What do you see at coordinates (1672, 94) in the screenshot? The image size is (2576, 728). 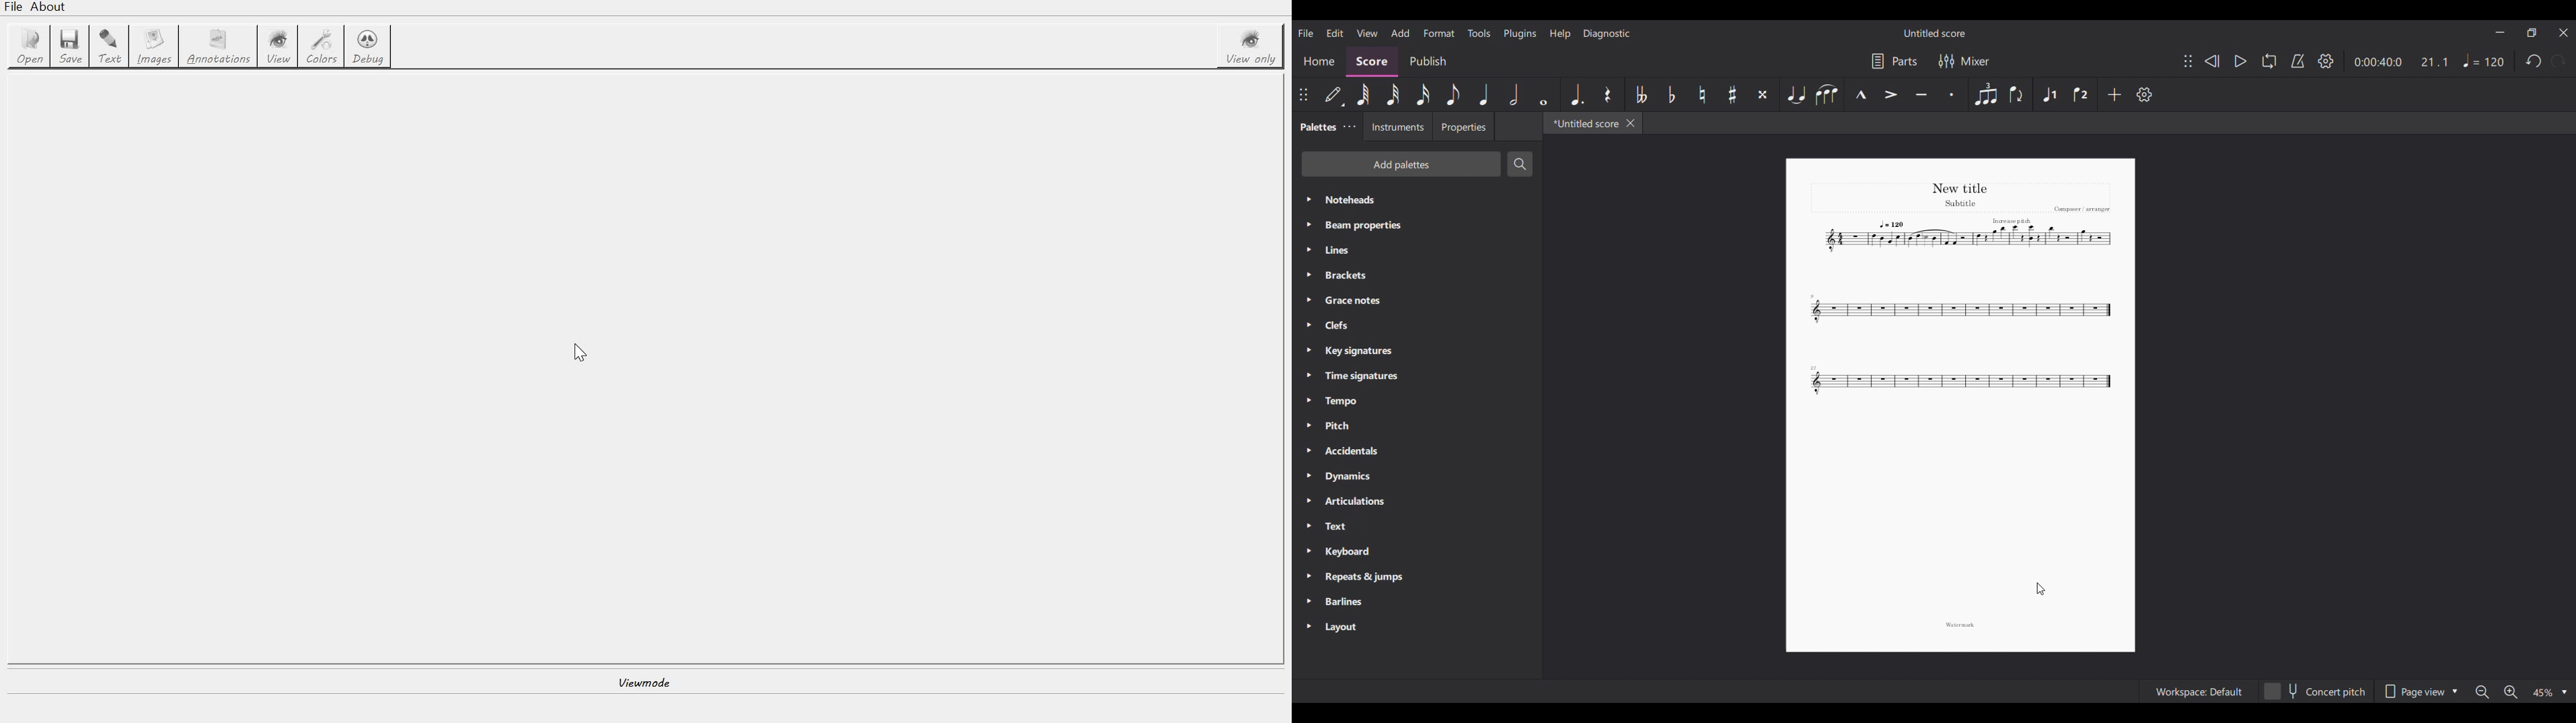 I see `Toggle flat` at bounding box center [1672, 94].